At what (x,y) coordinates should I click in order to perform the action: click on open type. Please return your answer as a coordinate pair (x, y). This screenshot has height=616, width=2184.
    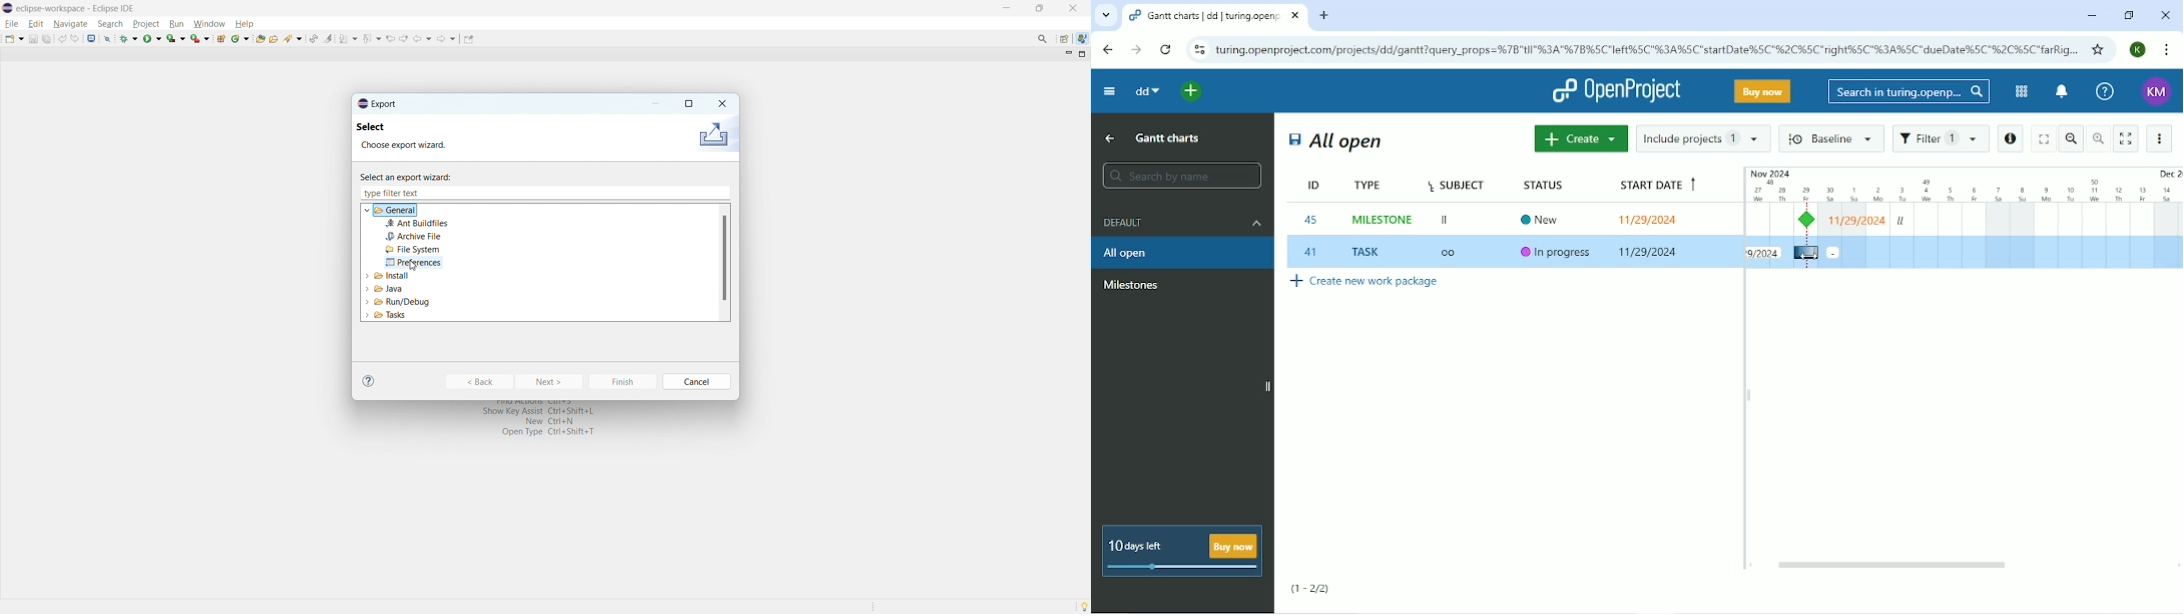
    Looking at the image, I should click on (260, 38).